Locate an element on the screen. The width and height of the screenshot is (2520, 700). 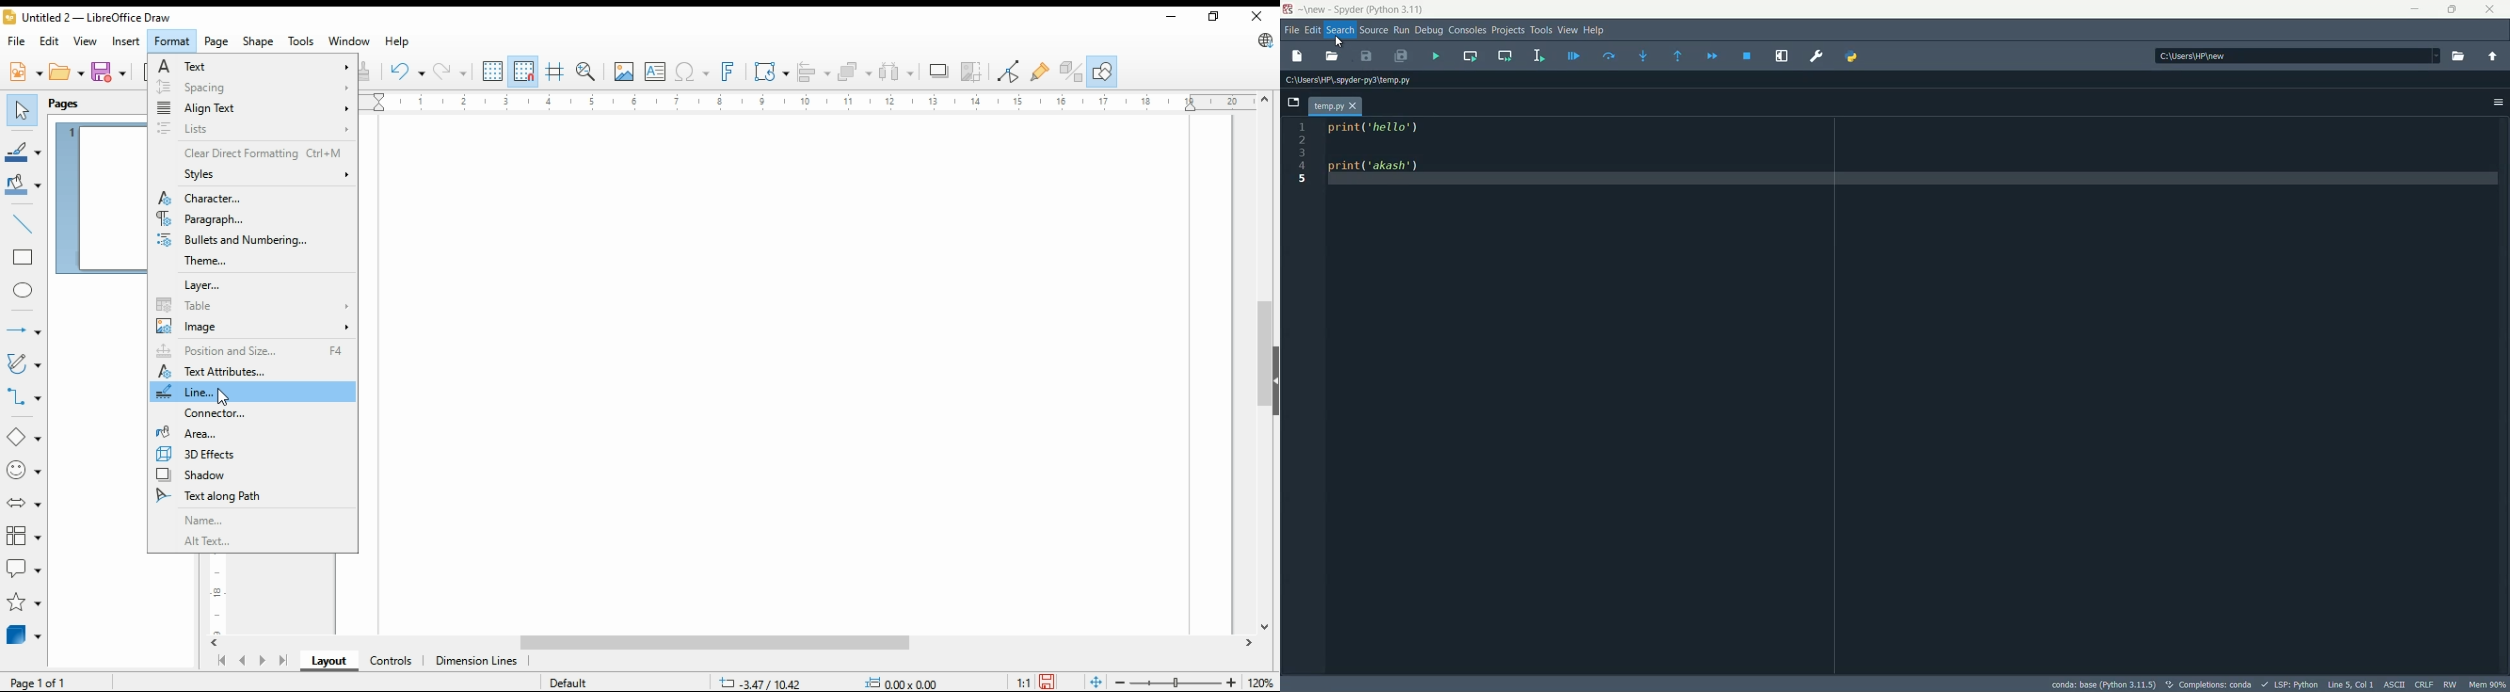
next page is located at coordinates (261, 661).